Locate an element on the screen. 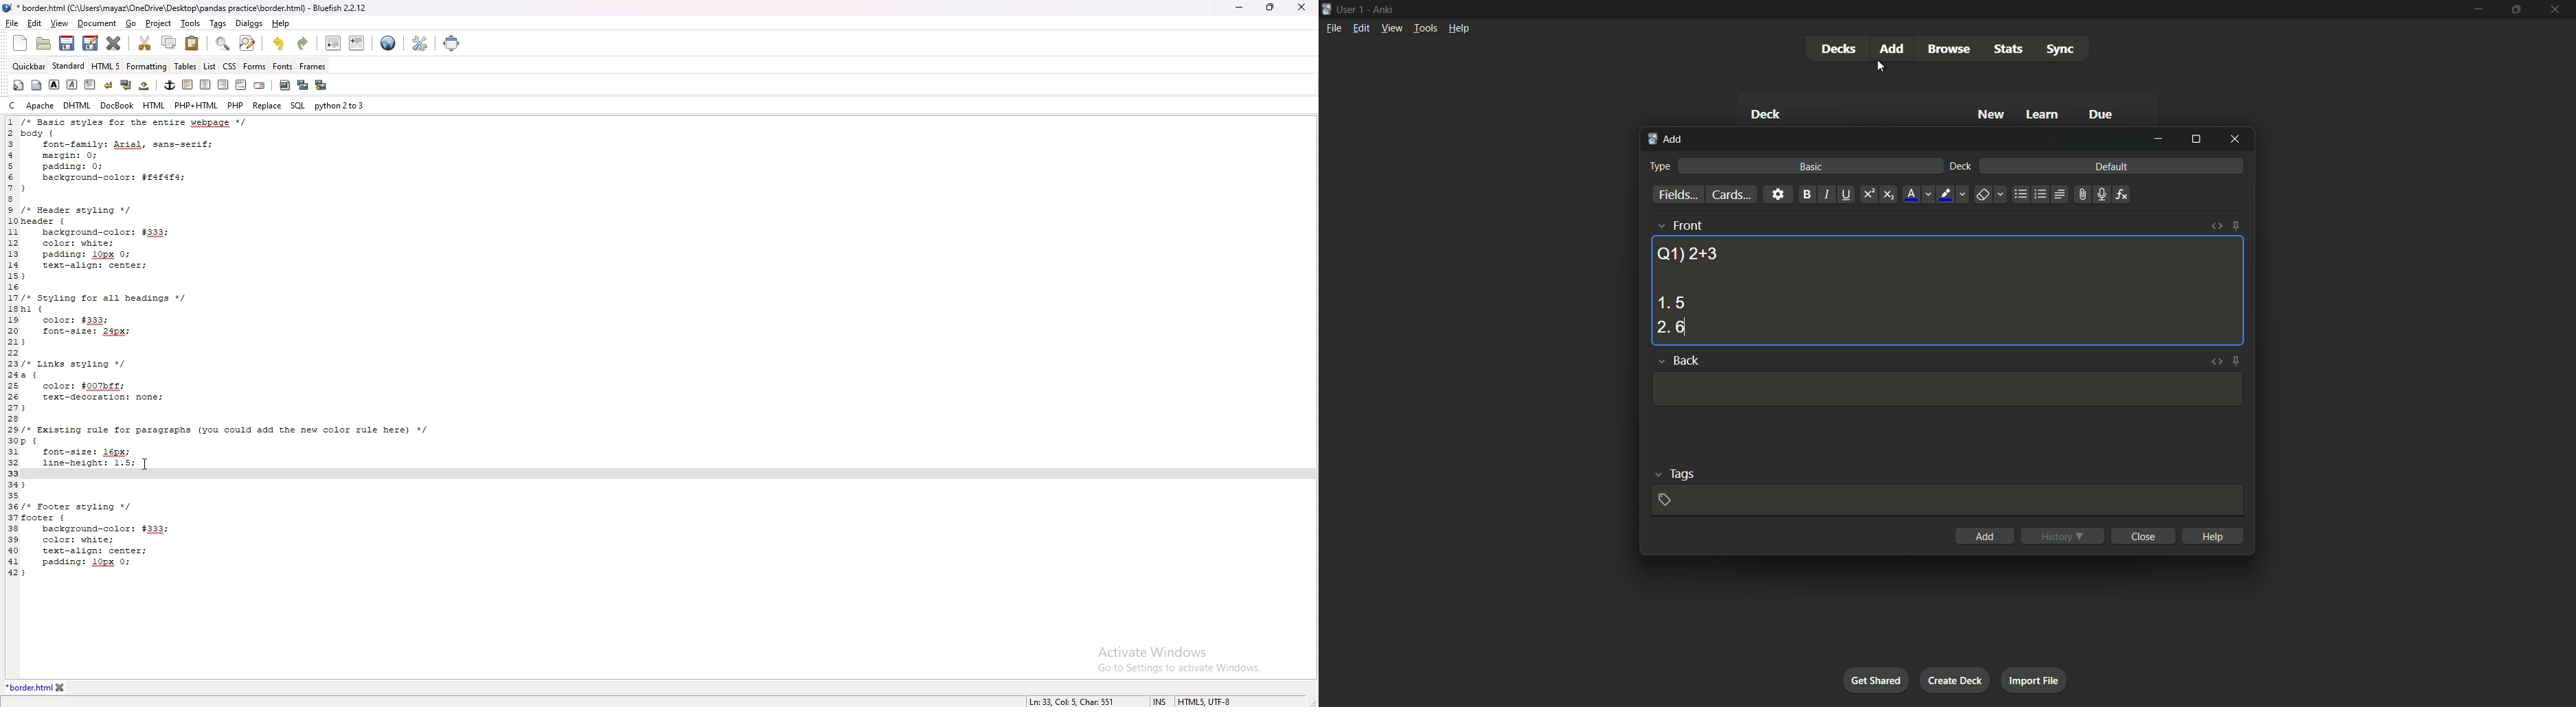  toggle html editor is located at coordinates (2217, 226).